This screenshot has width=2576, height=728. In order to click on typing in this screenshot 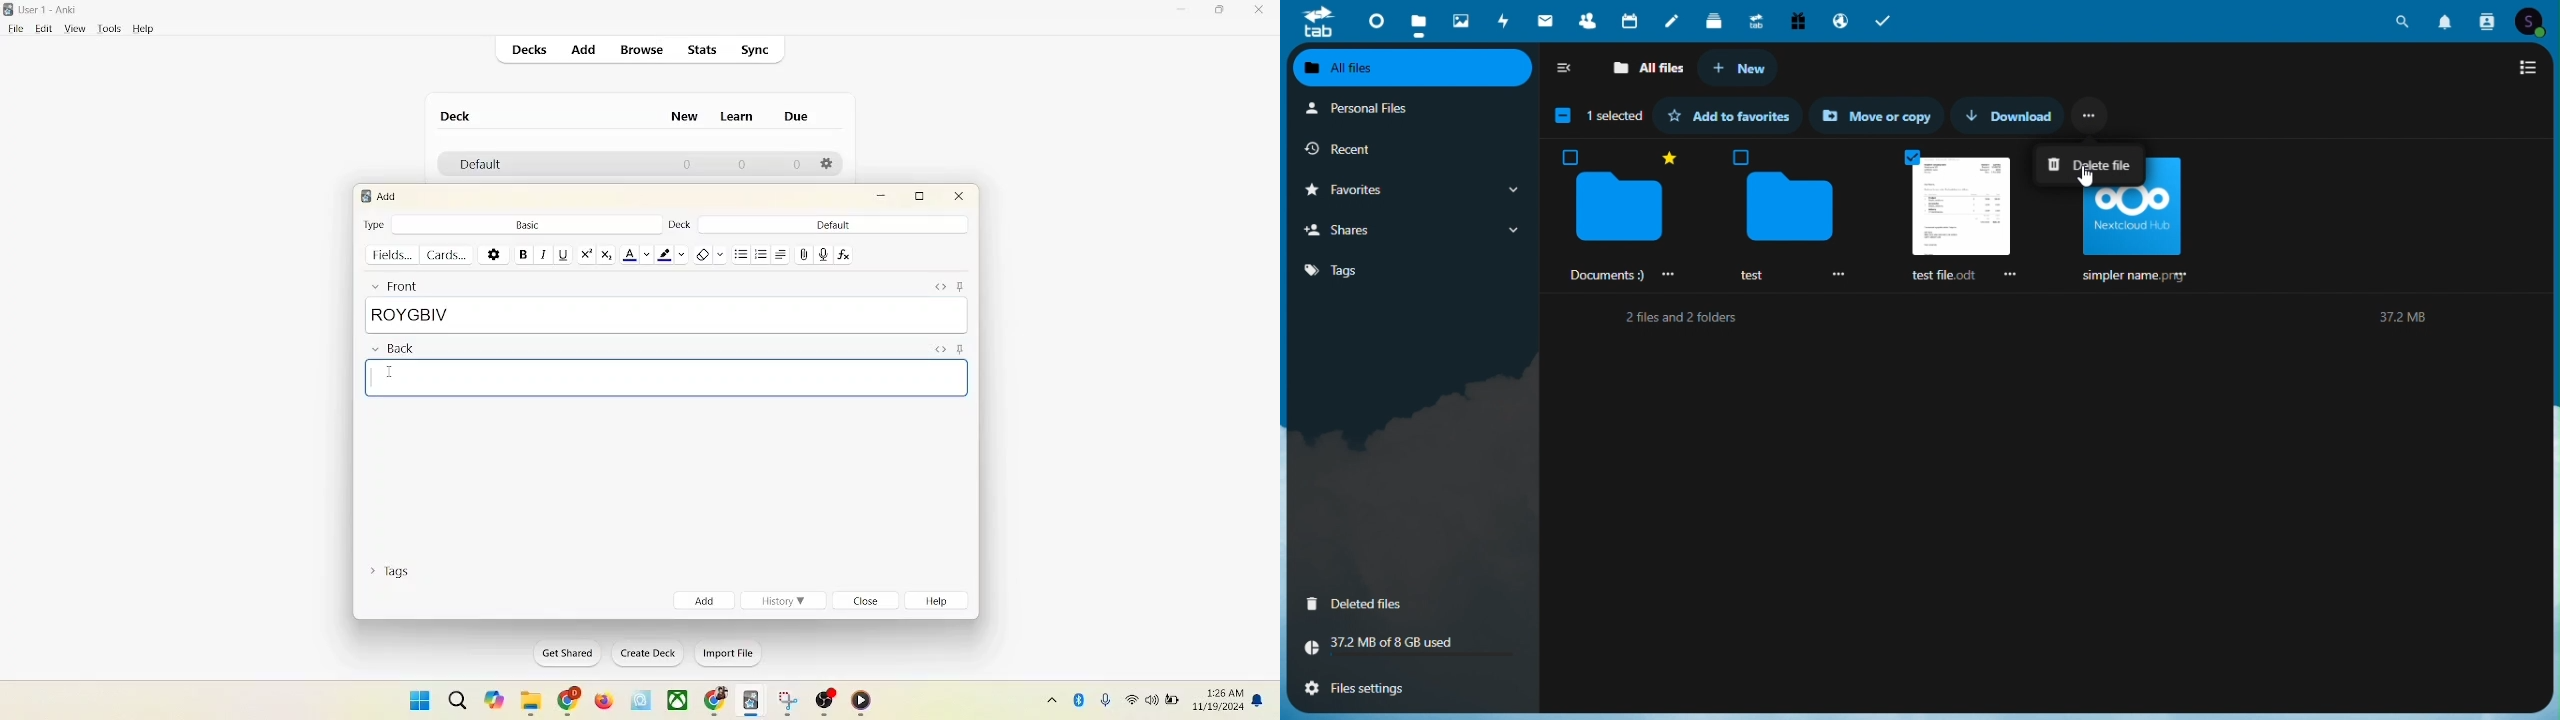, I will do `click(669, 378)`.